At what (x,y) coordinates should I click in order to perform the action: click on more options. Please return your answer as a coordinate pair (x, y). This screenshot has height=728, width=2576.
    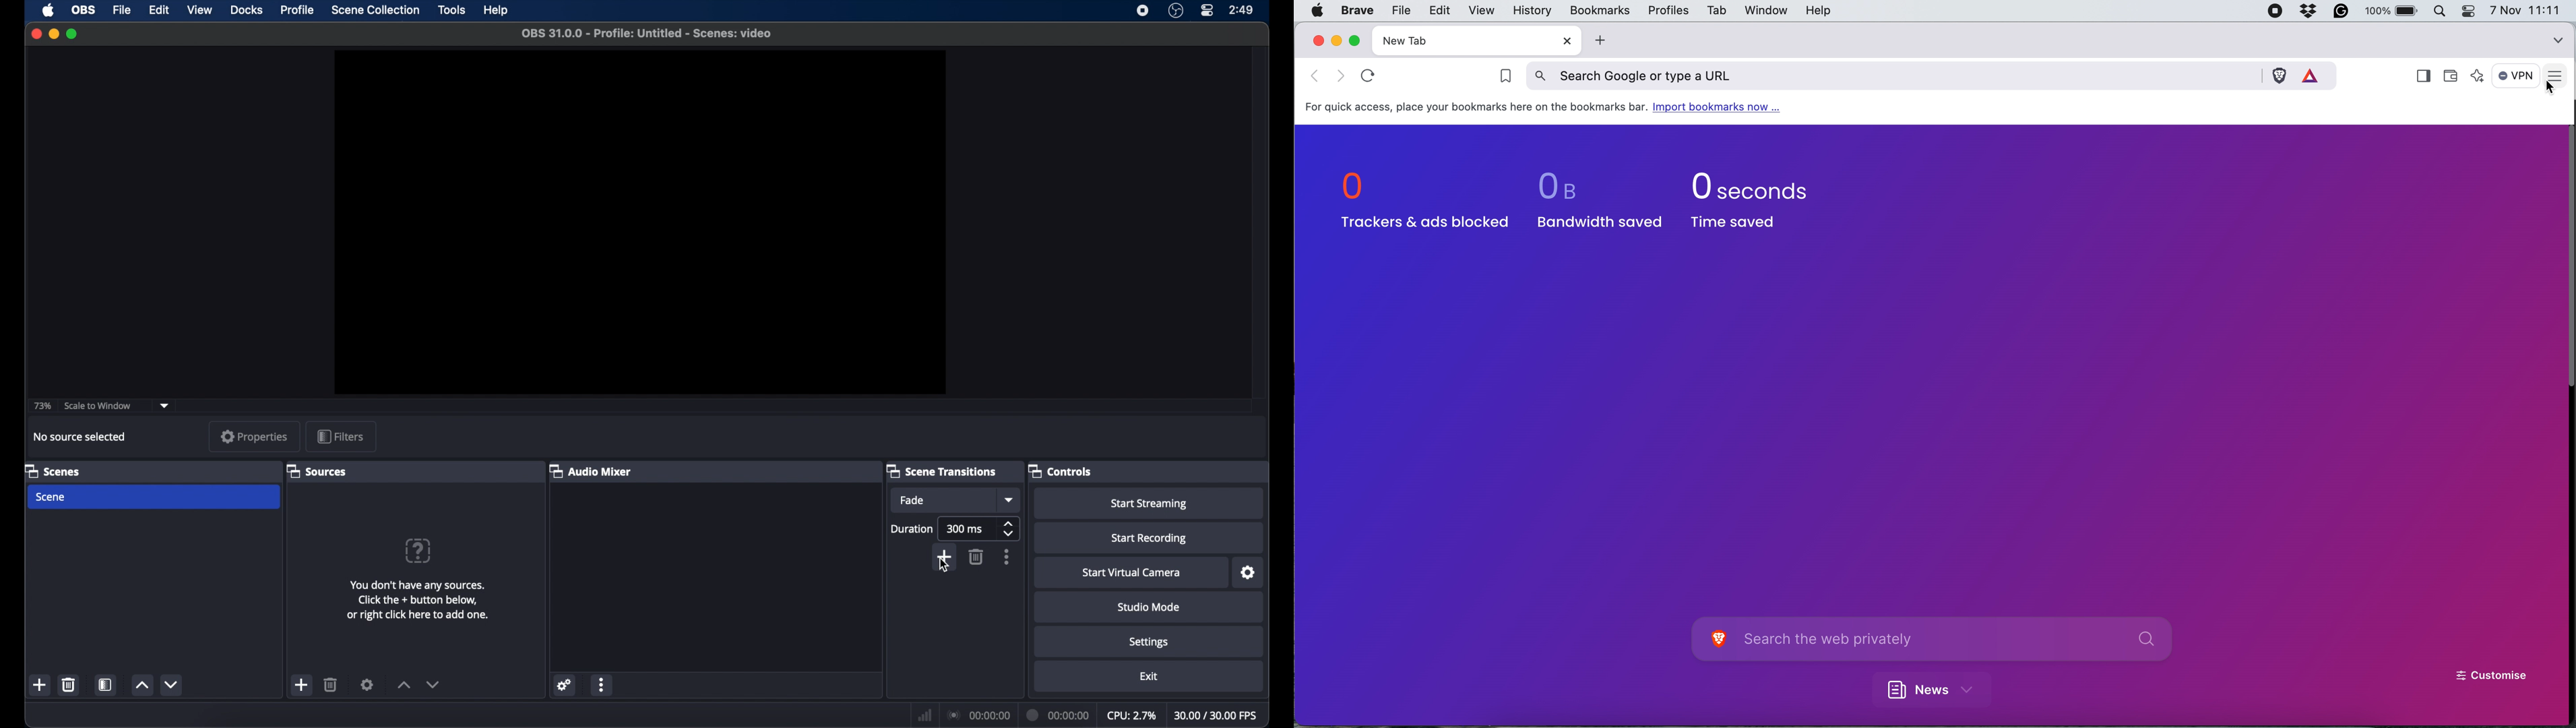
    Looking at the image, I should click on (602, 685).